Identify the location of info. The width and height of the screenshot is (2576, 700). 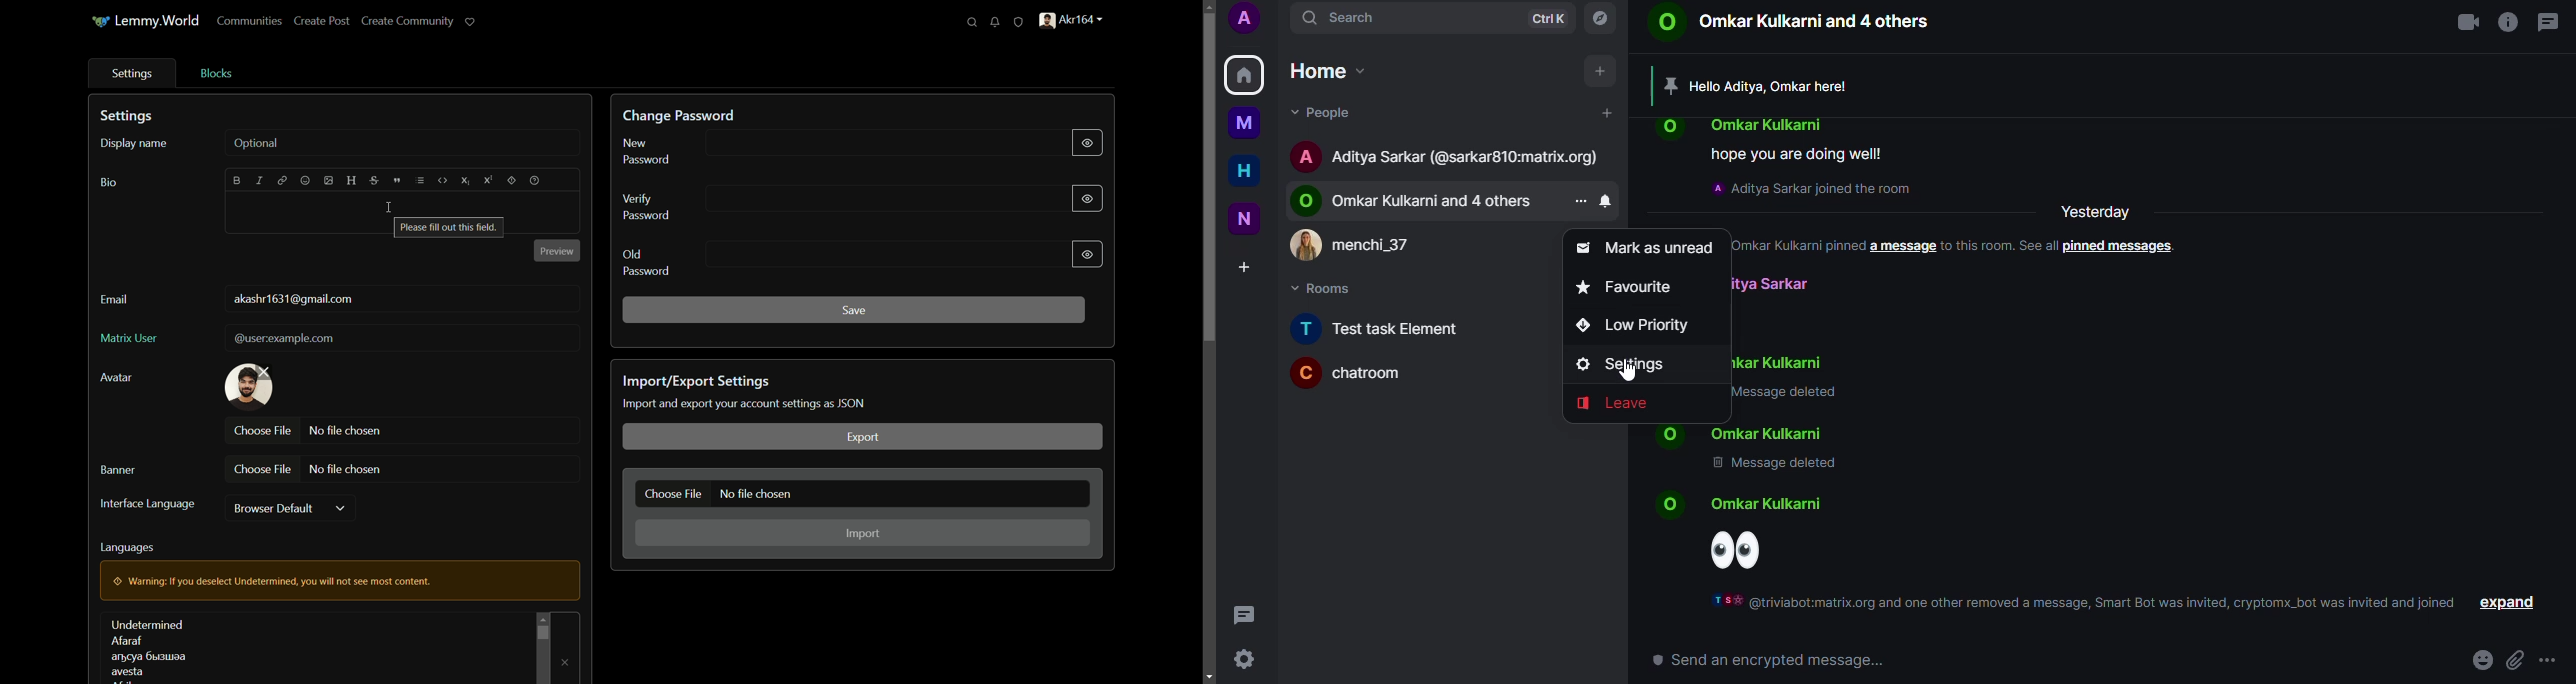
(2508, 20).